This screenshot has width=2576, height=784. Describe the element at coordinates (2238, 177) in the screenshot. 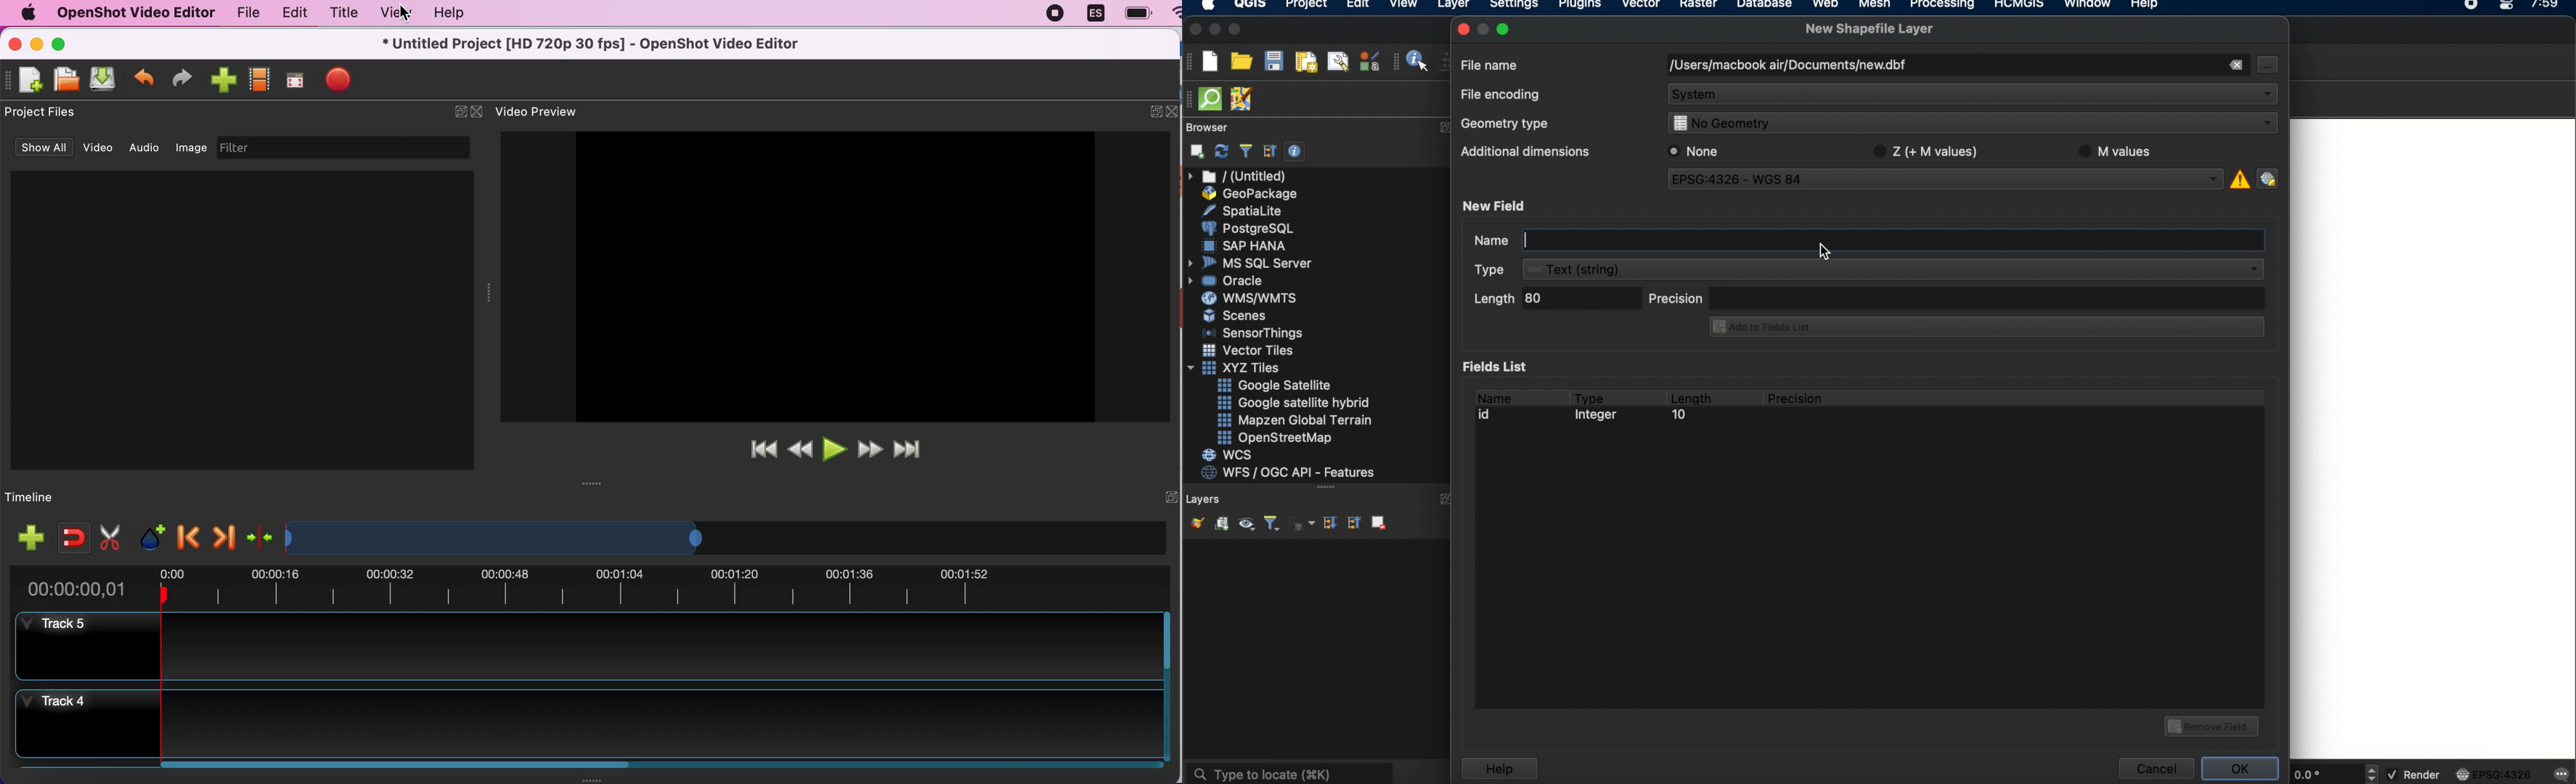

I see `crs info` at that location.